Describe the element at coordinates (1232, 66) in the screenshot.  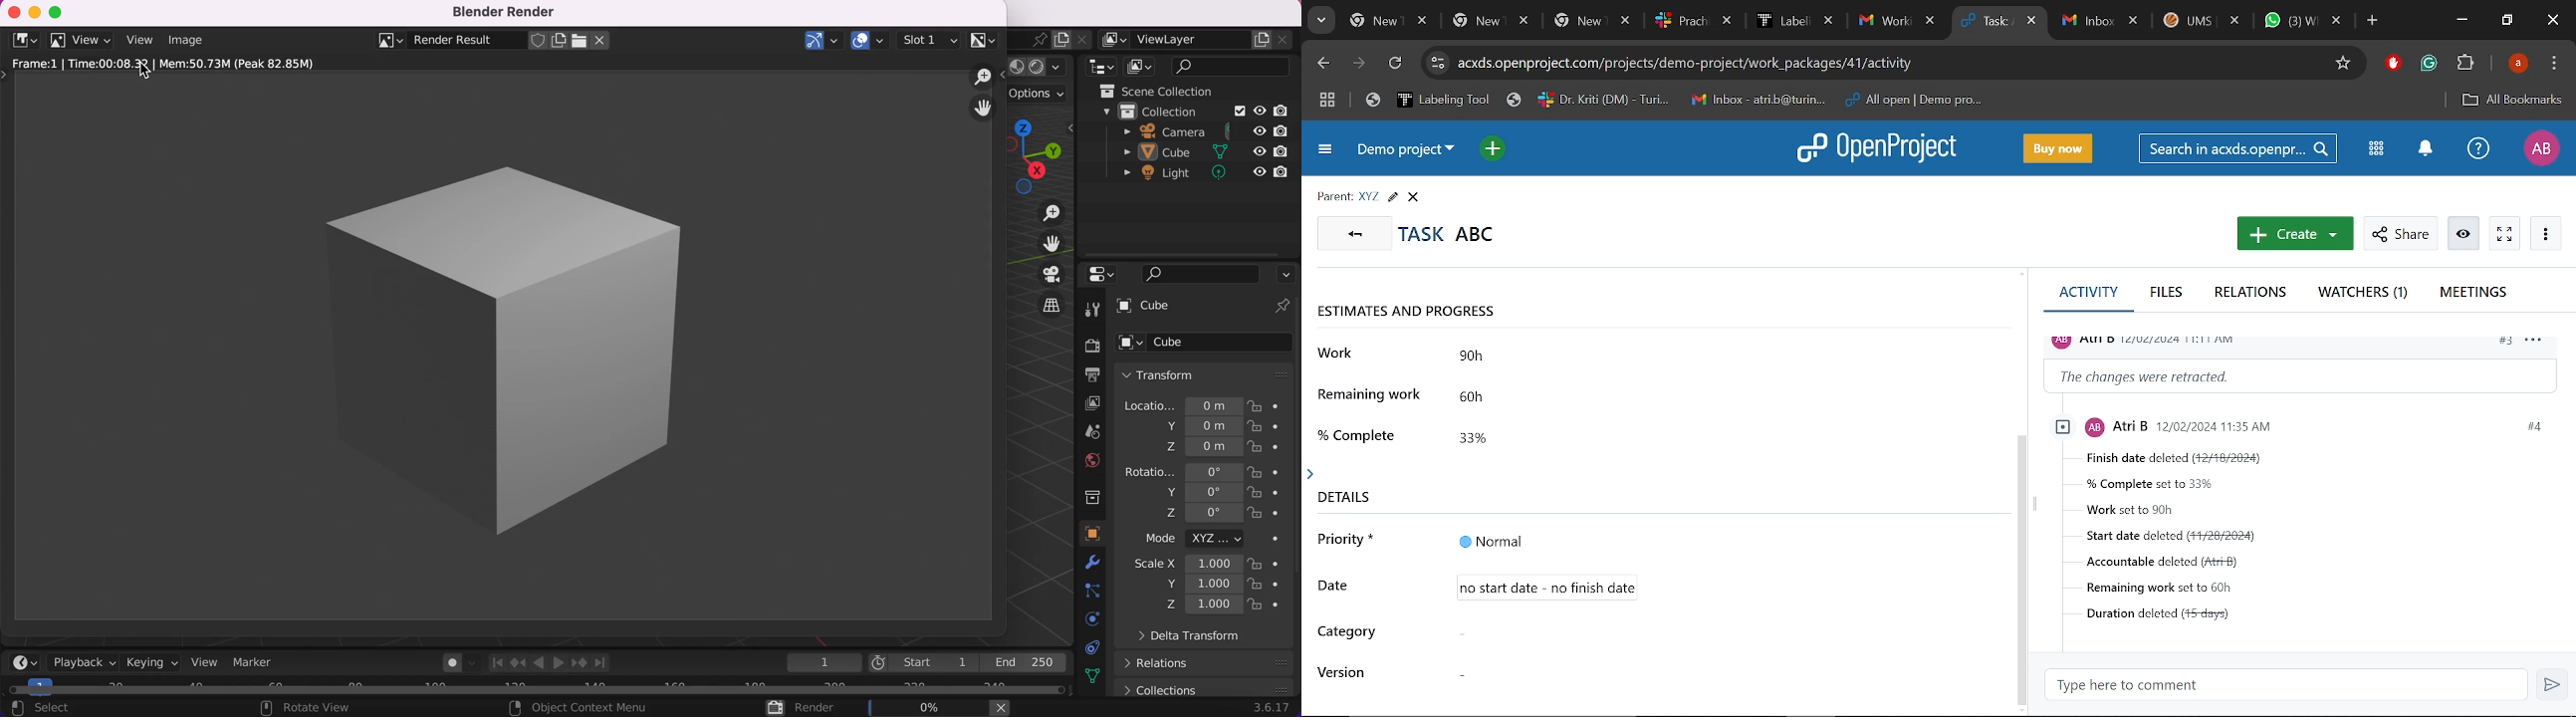
I see `search bar` at that location.